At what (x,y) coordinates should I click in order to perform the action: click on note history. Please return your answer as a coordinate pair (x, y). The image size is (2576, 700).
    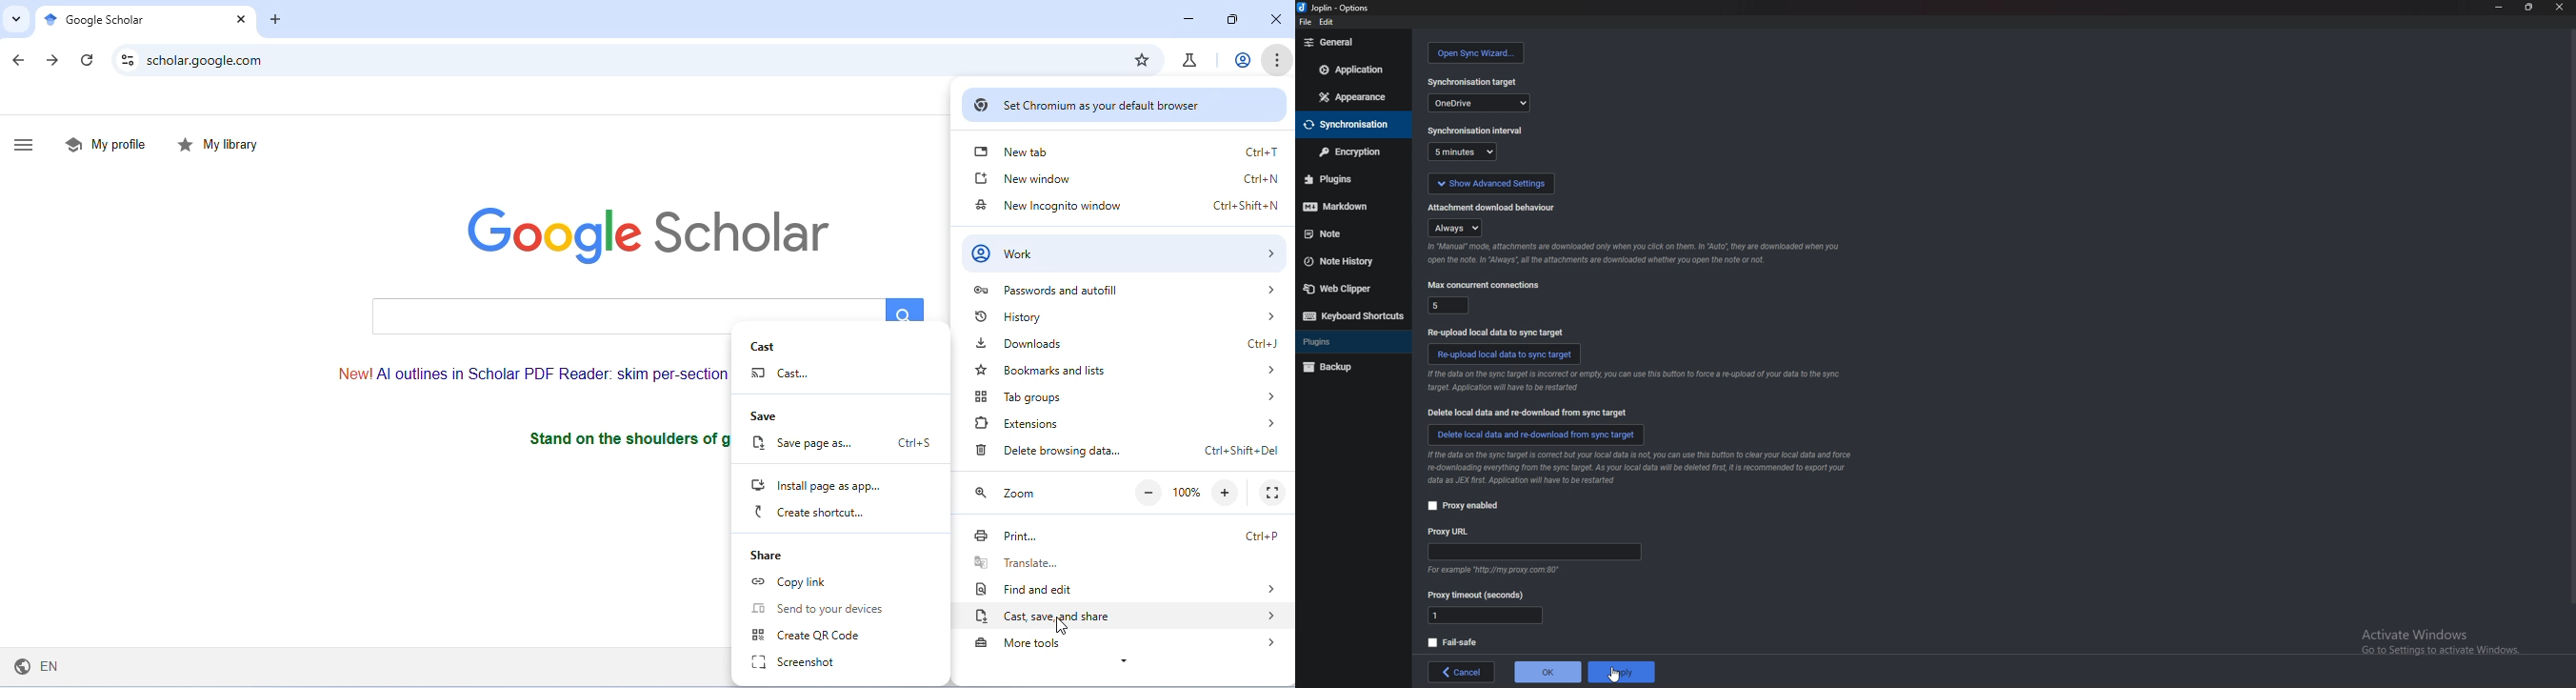
    Looking at the image, I should click on (1349, 260).